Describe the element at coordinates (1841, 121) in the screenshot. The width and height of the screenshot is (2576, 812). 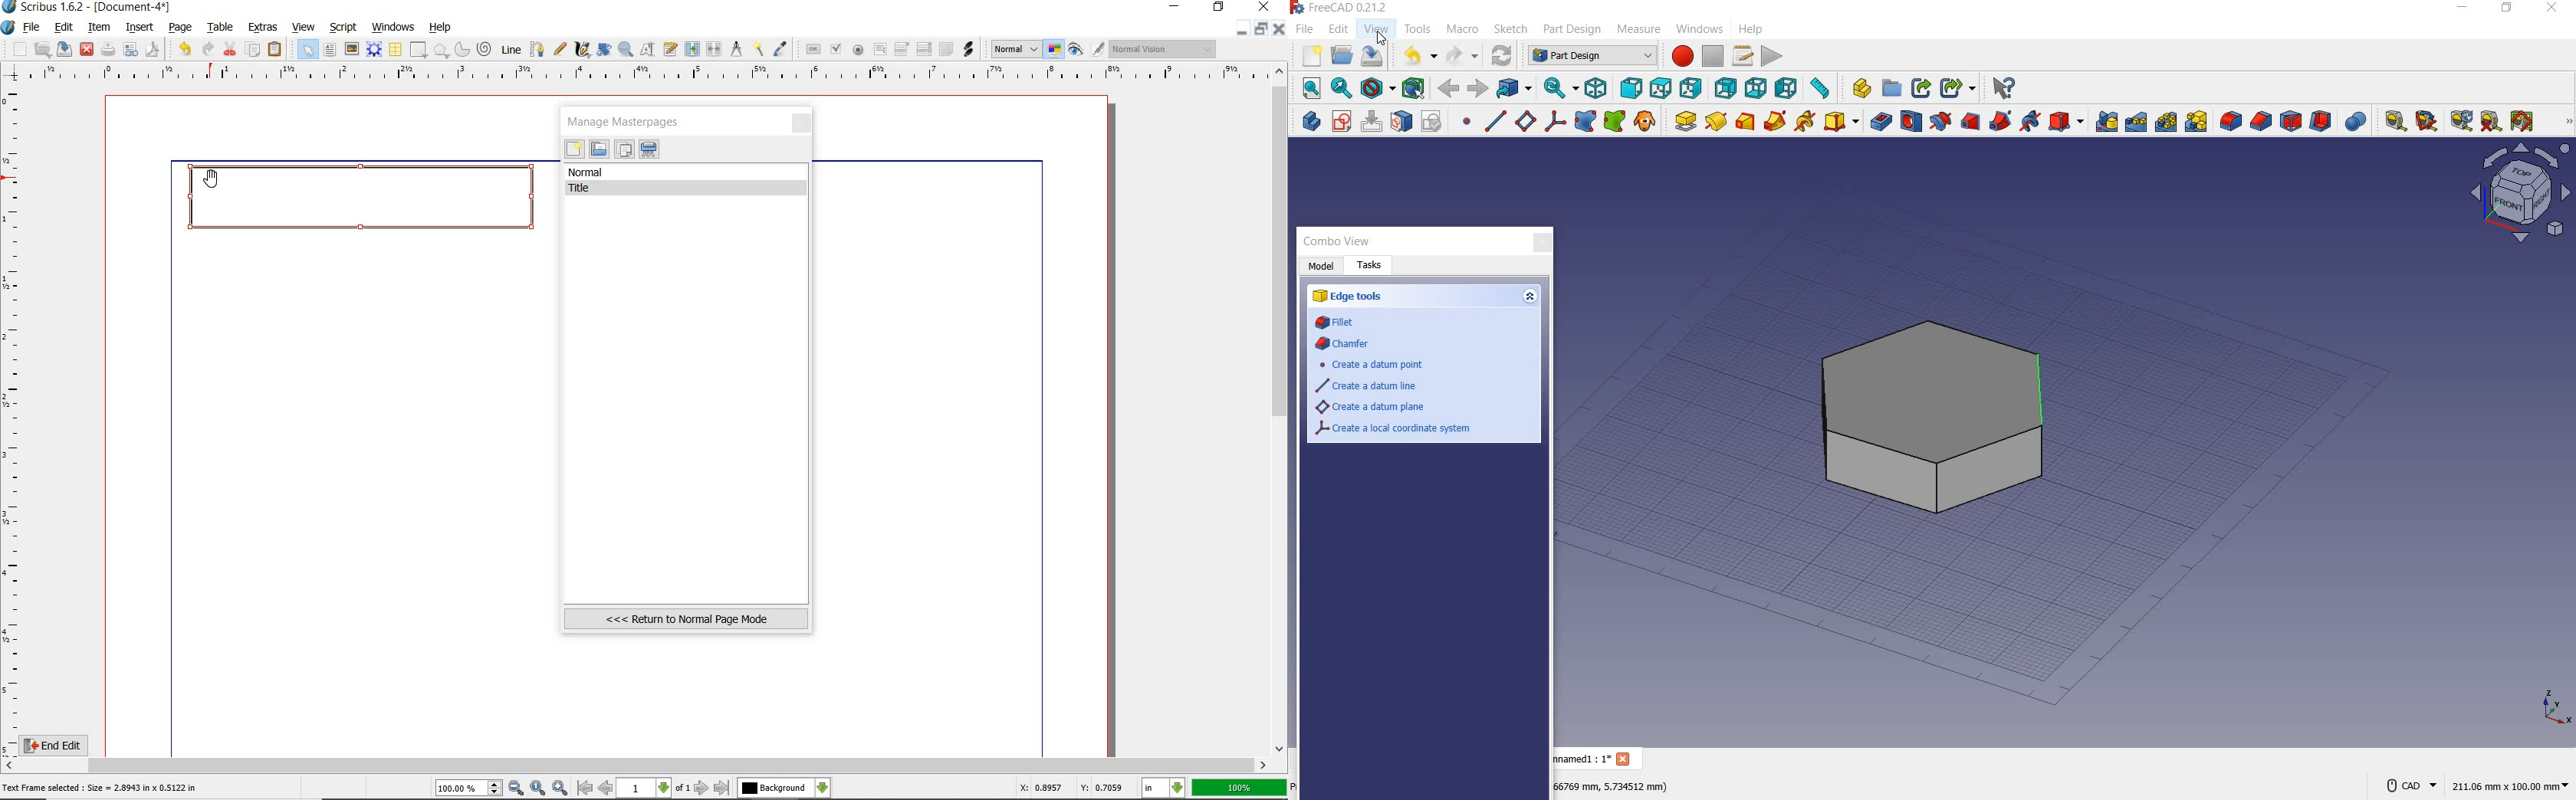
I see `create an additive primitive` at that location.